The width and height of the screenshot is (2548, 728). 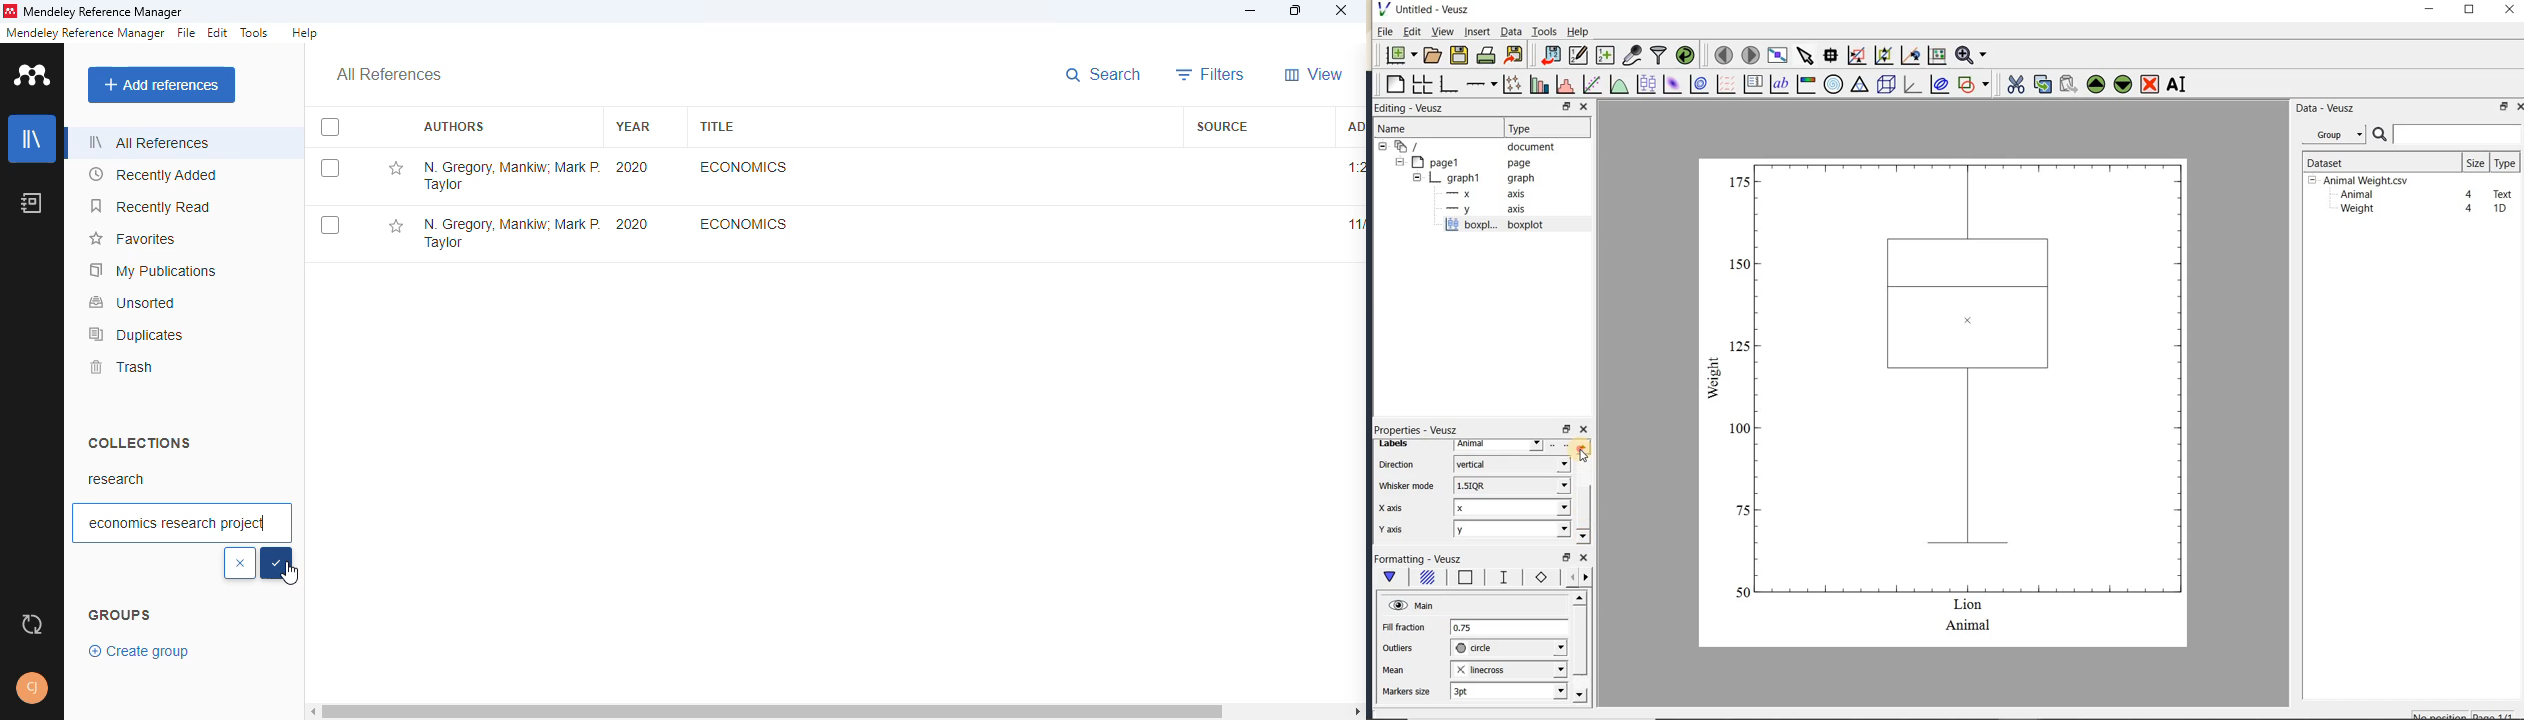 I want to click on select, so click(x=330, y=226).